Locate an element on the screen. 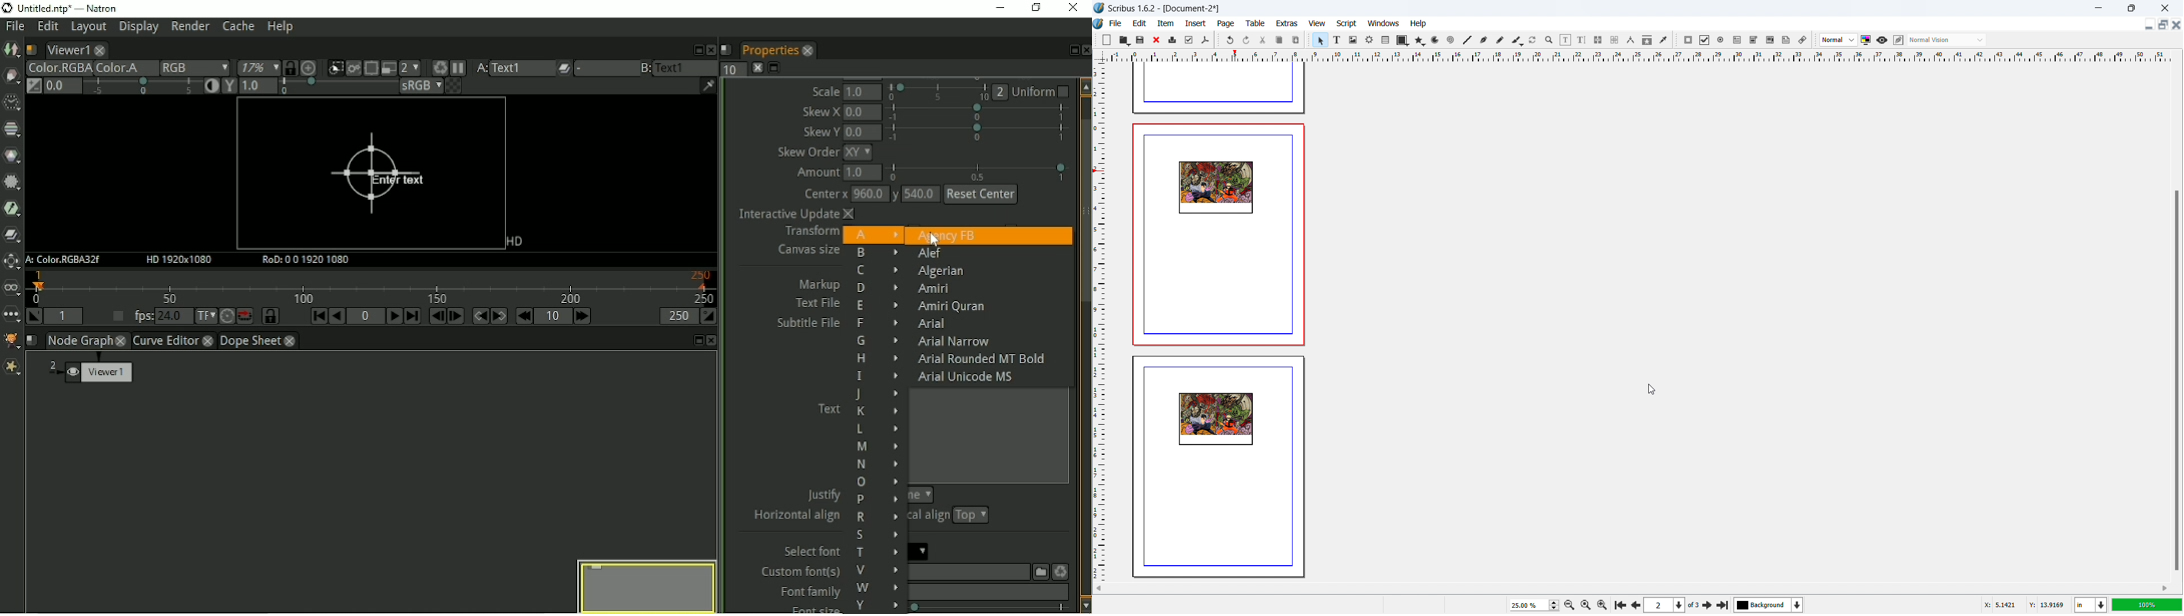 Image resolution: width=2184 pixels, height=616 pixels. extras is located at coordinates (1288, 23).